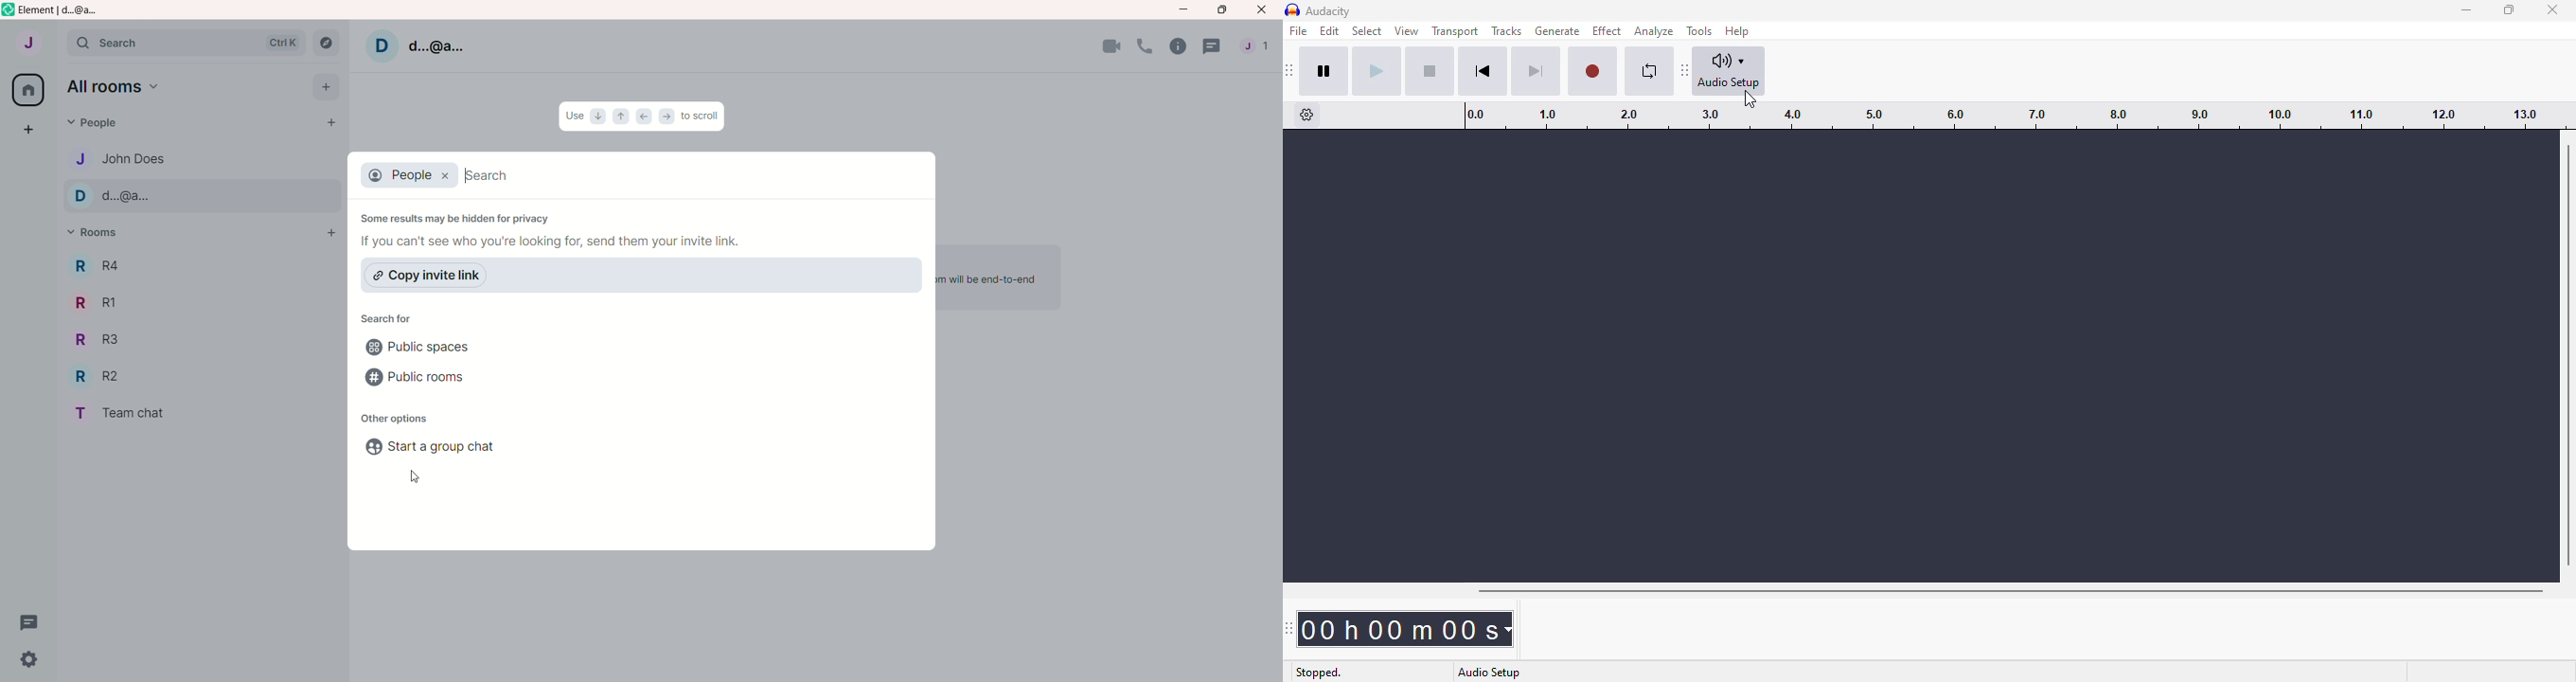 The image size is (2576, 700). Describe the element at coordinates (2567, 354) in the screenshot. I see `vertical scroll bar` at that location.